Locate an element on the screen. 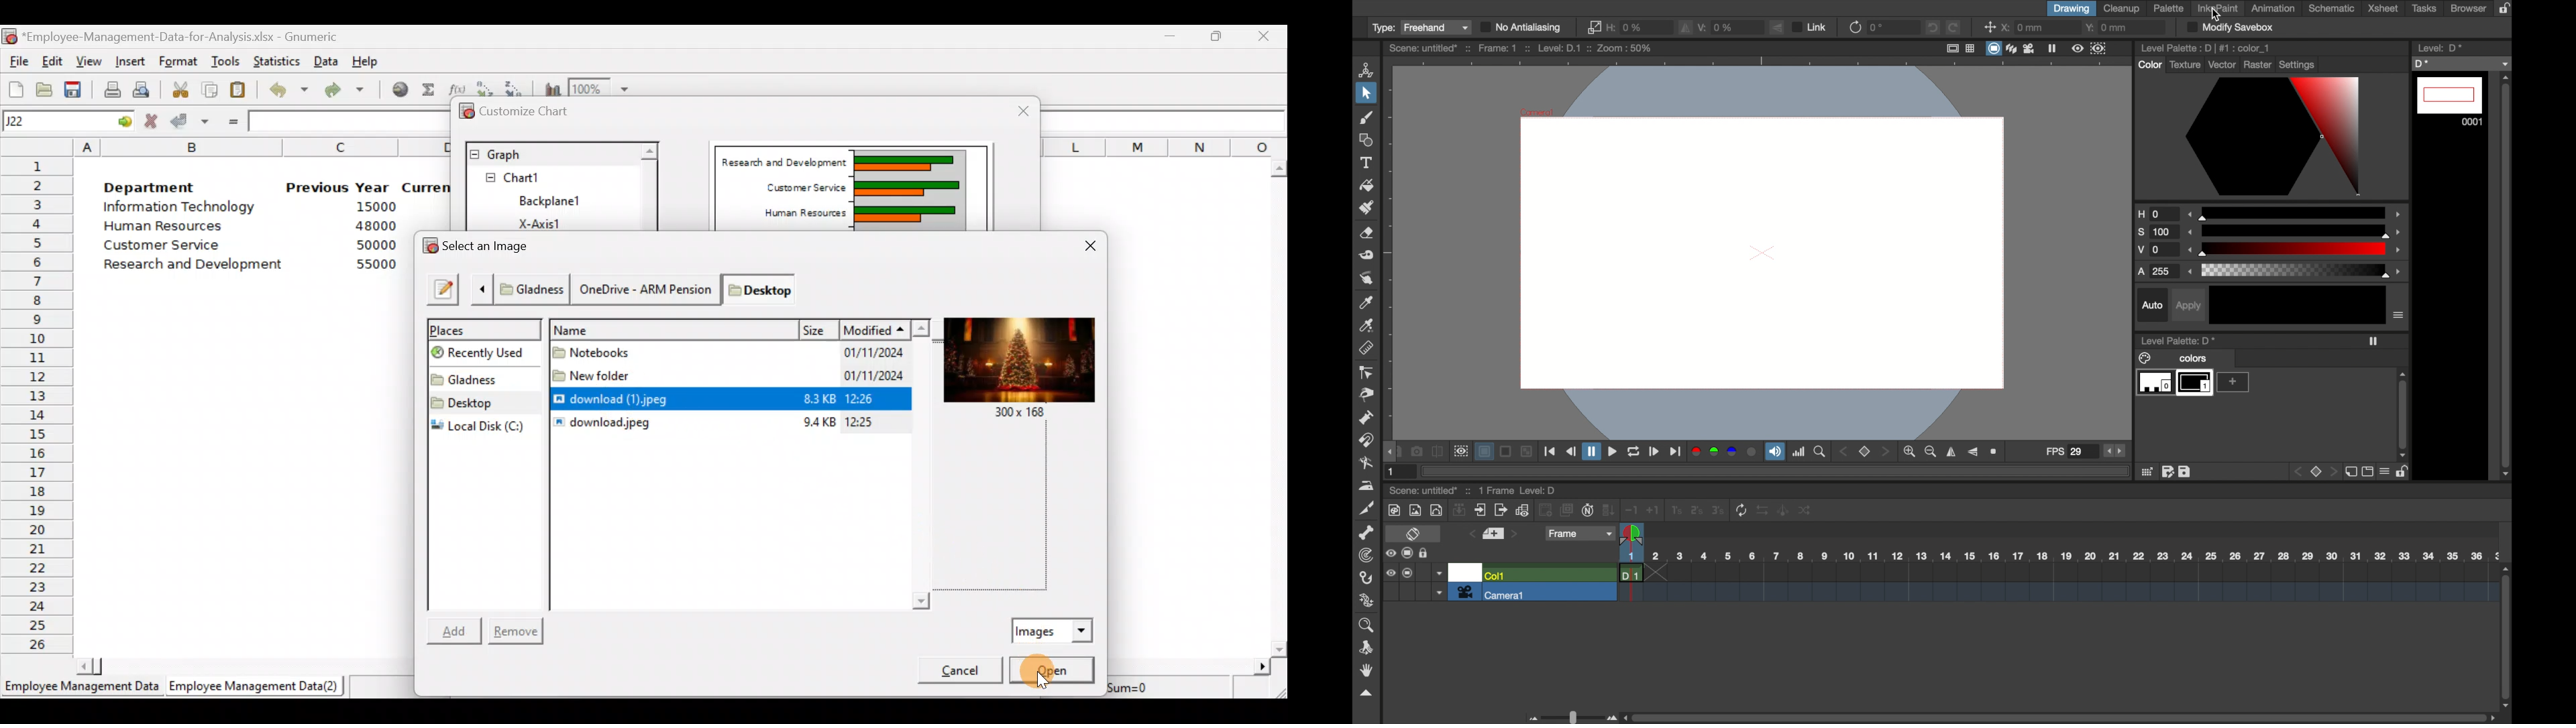 The image size is (2576, 728). scale is located at coordinates (2296, 211).